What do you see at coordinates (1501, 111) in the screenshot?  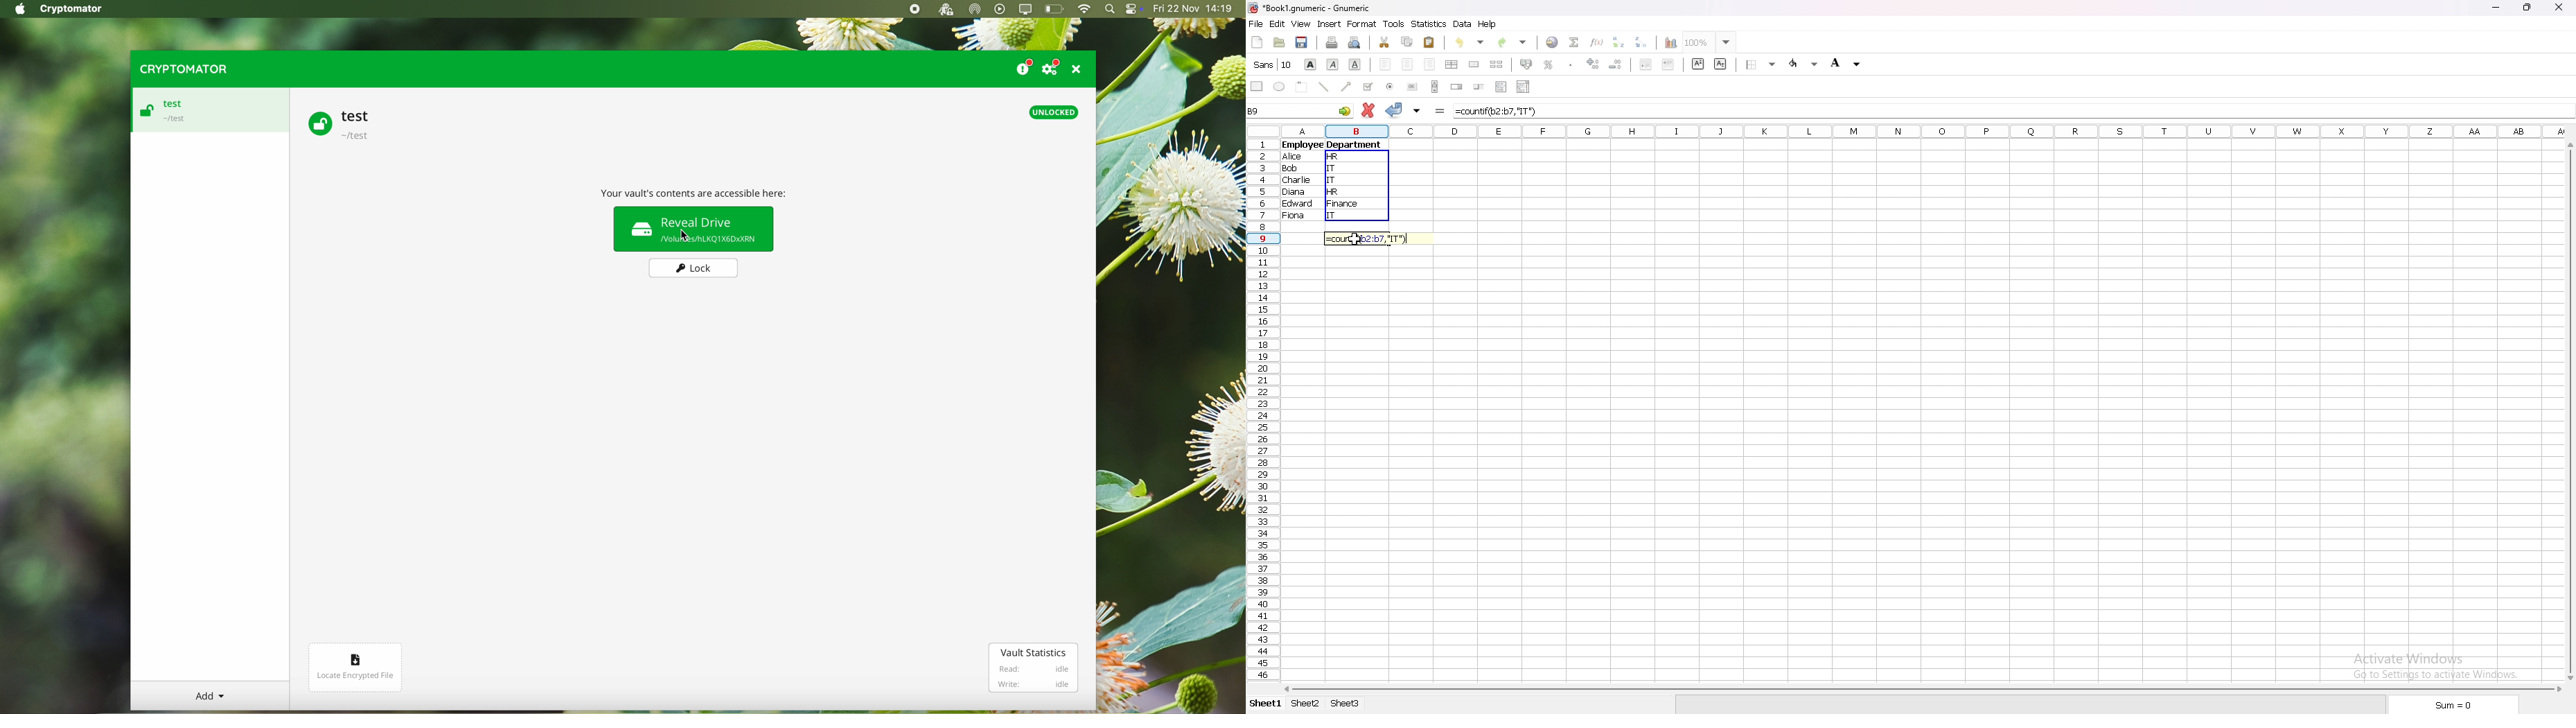 I see `formula` at bounding box center [1501, 111].